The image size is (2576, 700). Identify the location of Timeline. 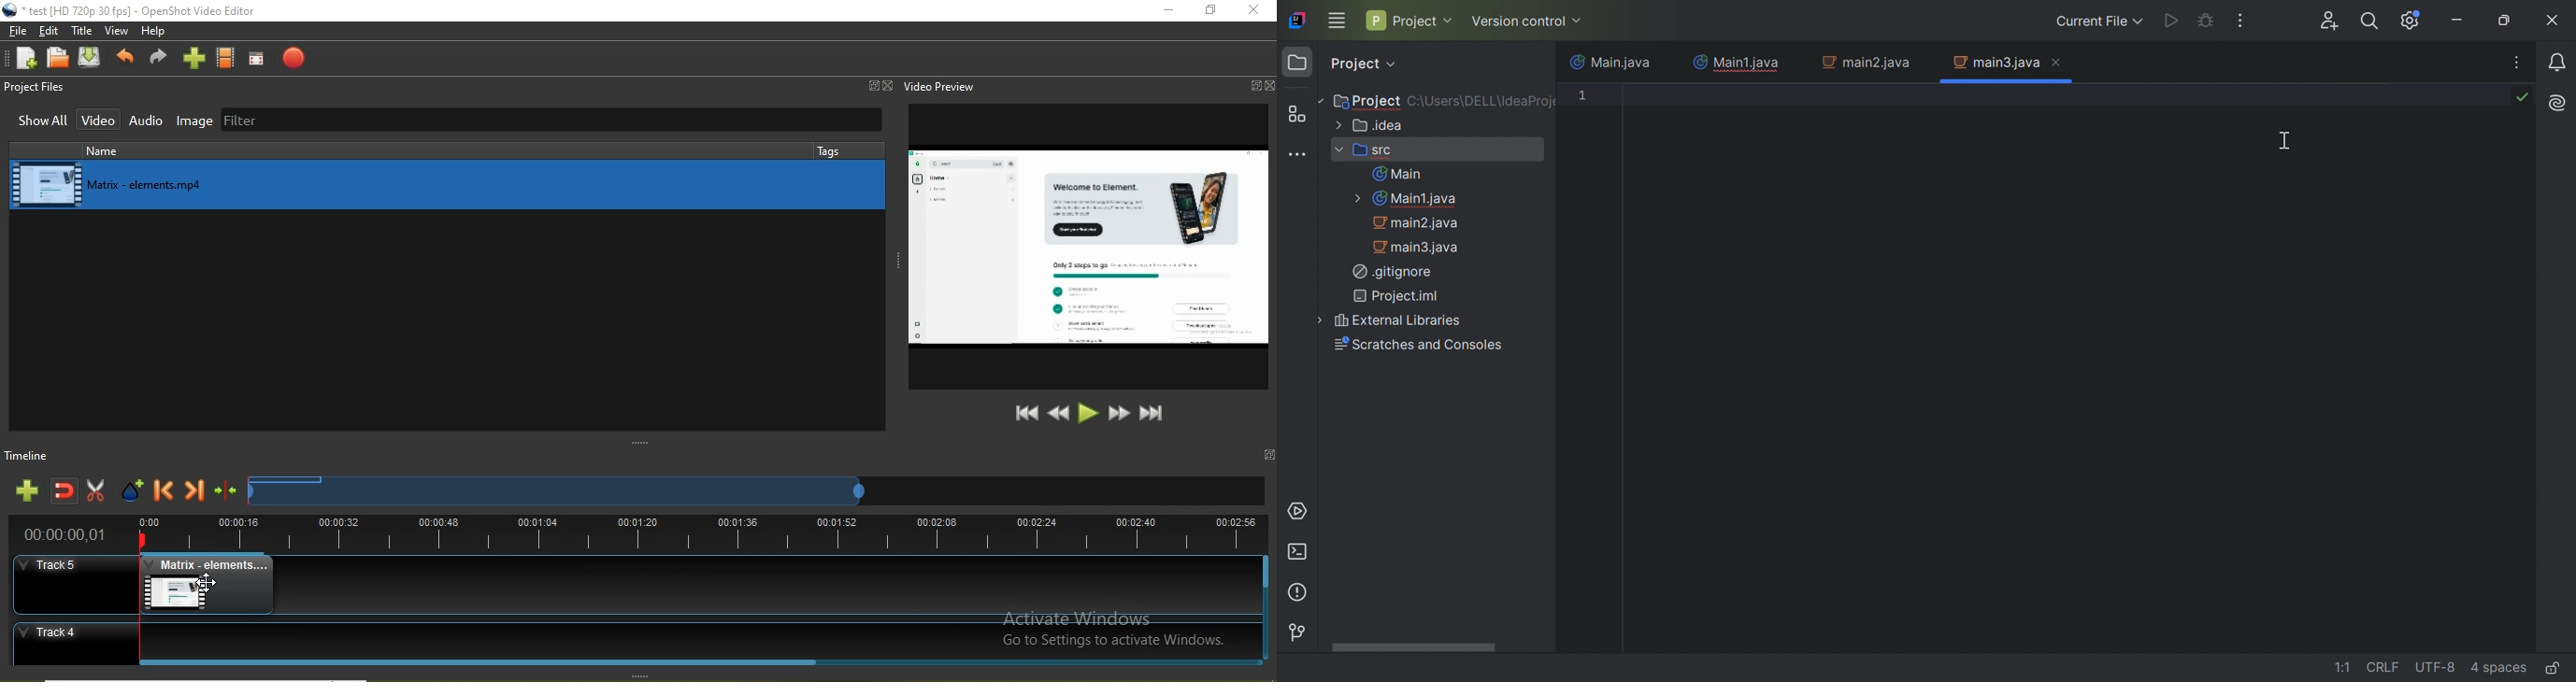
(646, 534).